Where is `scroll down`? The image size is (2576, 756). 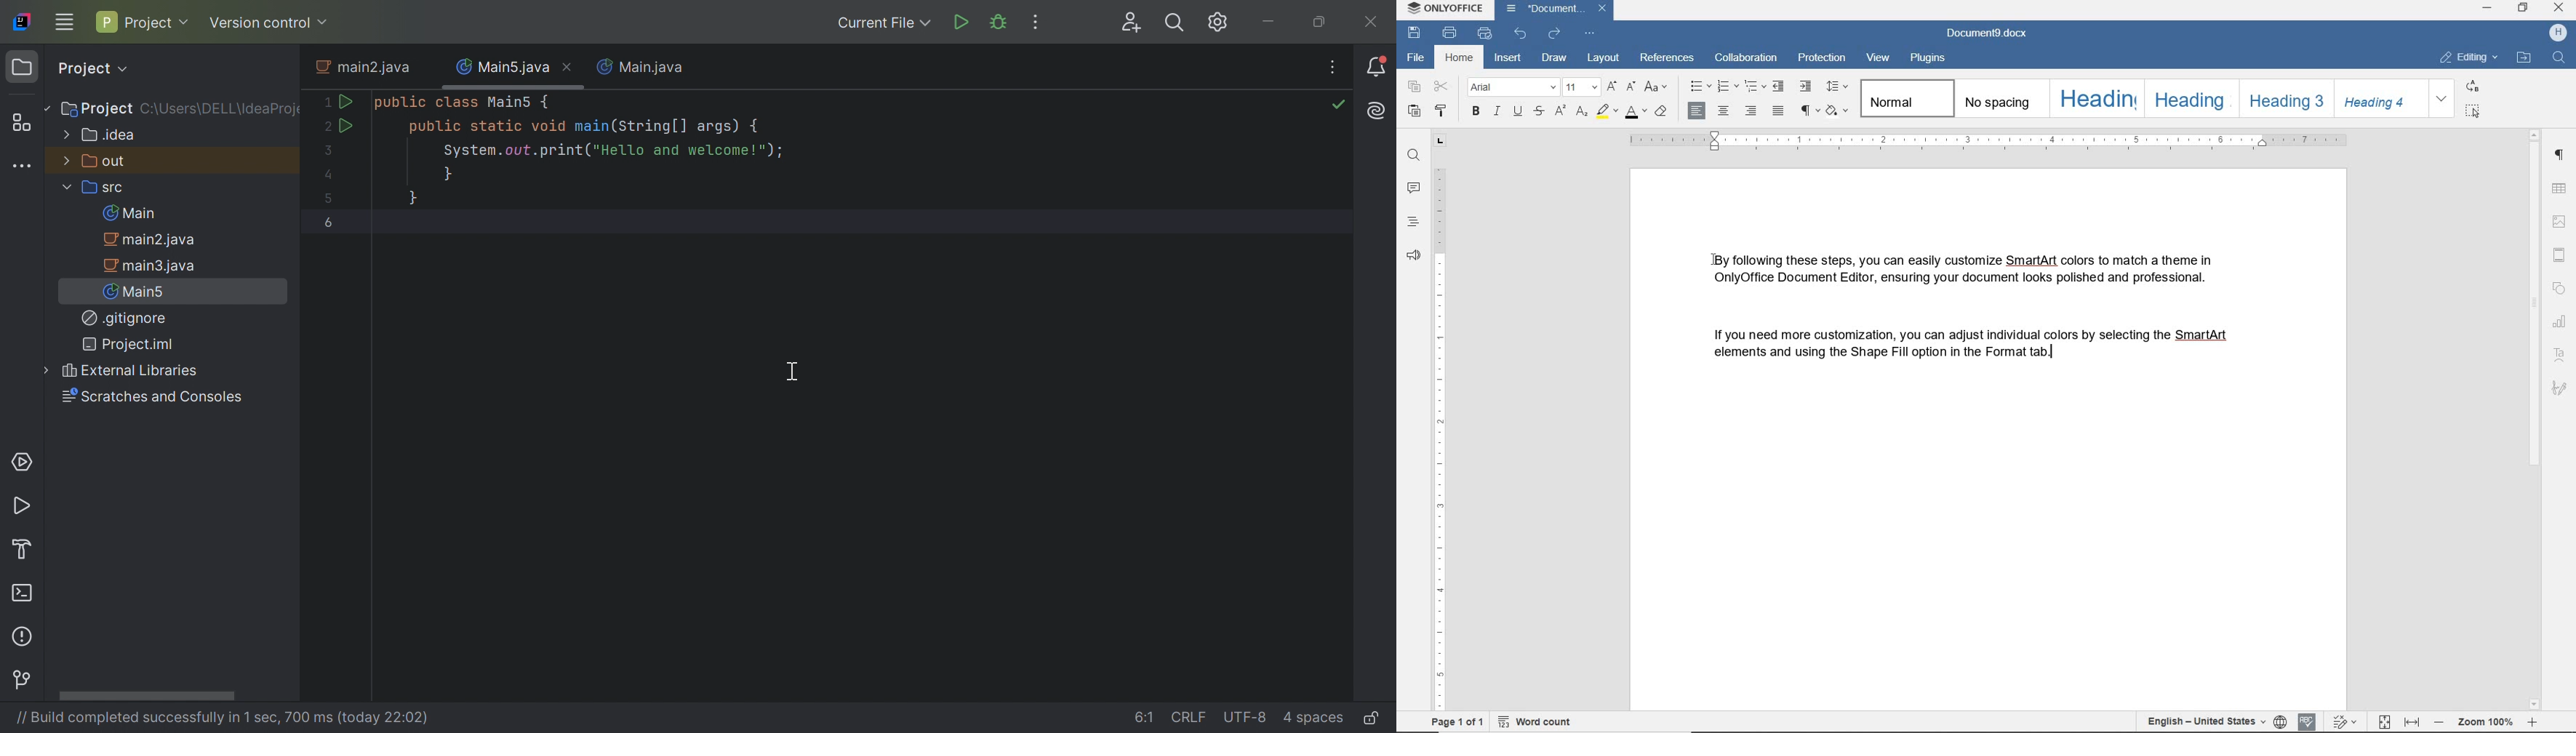
scroll down is located at coordinates (2533, 705).